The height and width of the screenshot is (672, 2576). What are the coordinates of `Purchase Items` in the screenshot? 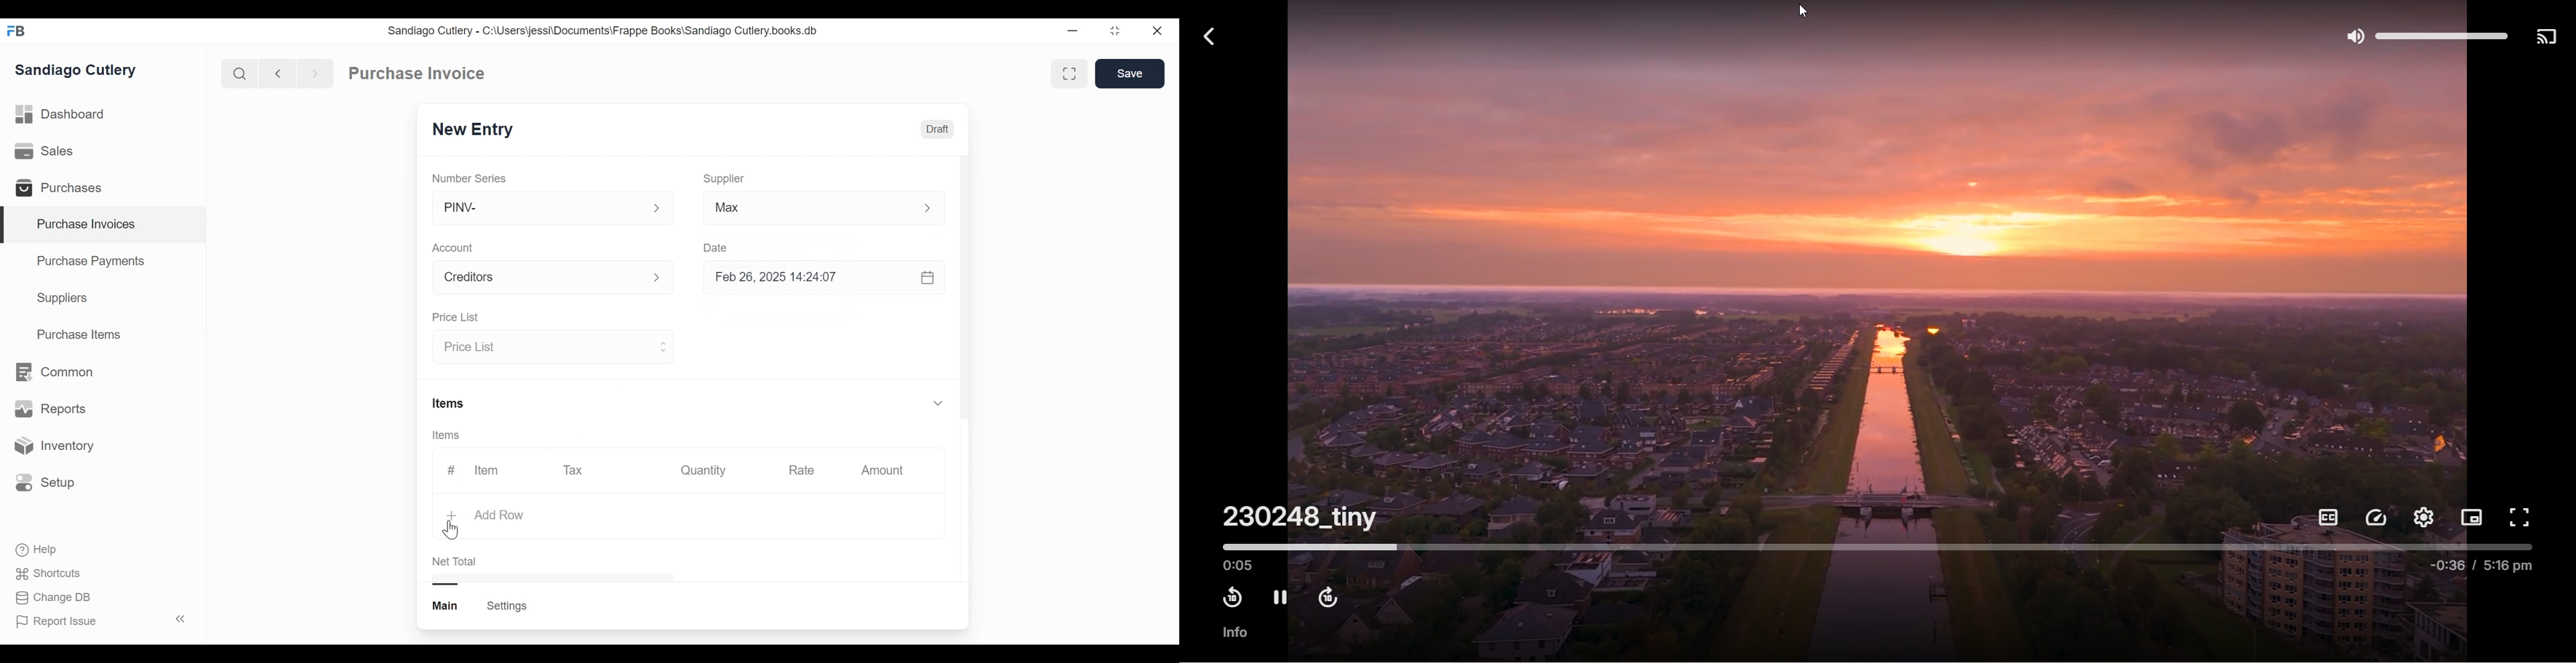 It's located at (79, 336).